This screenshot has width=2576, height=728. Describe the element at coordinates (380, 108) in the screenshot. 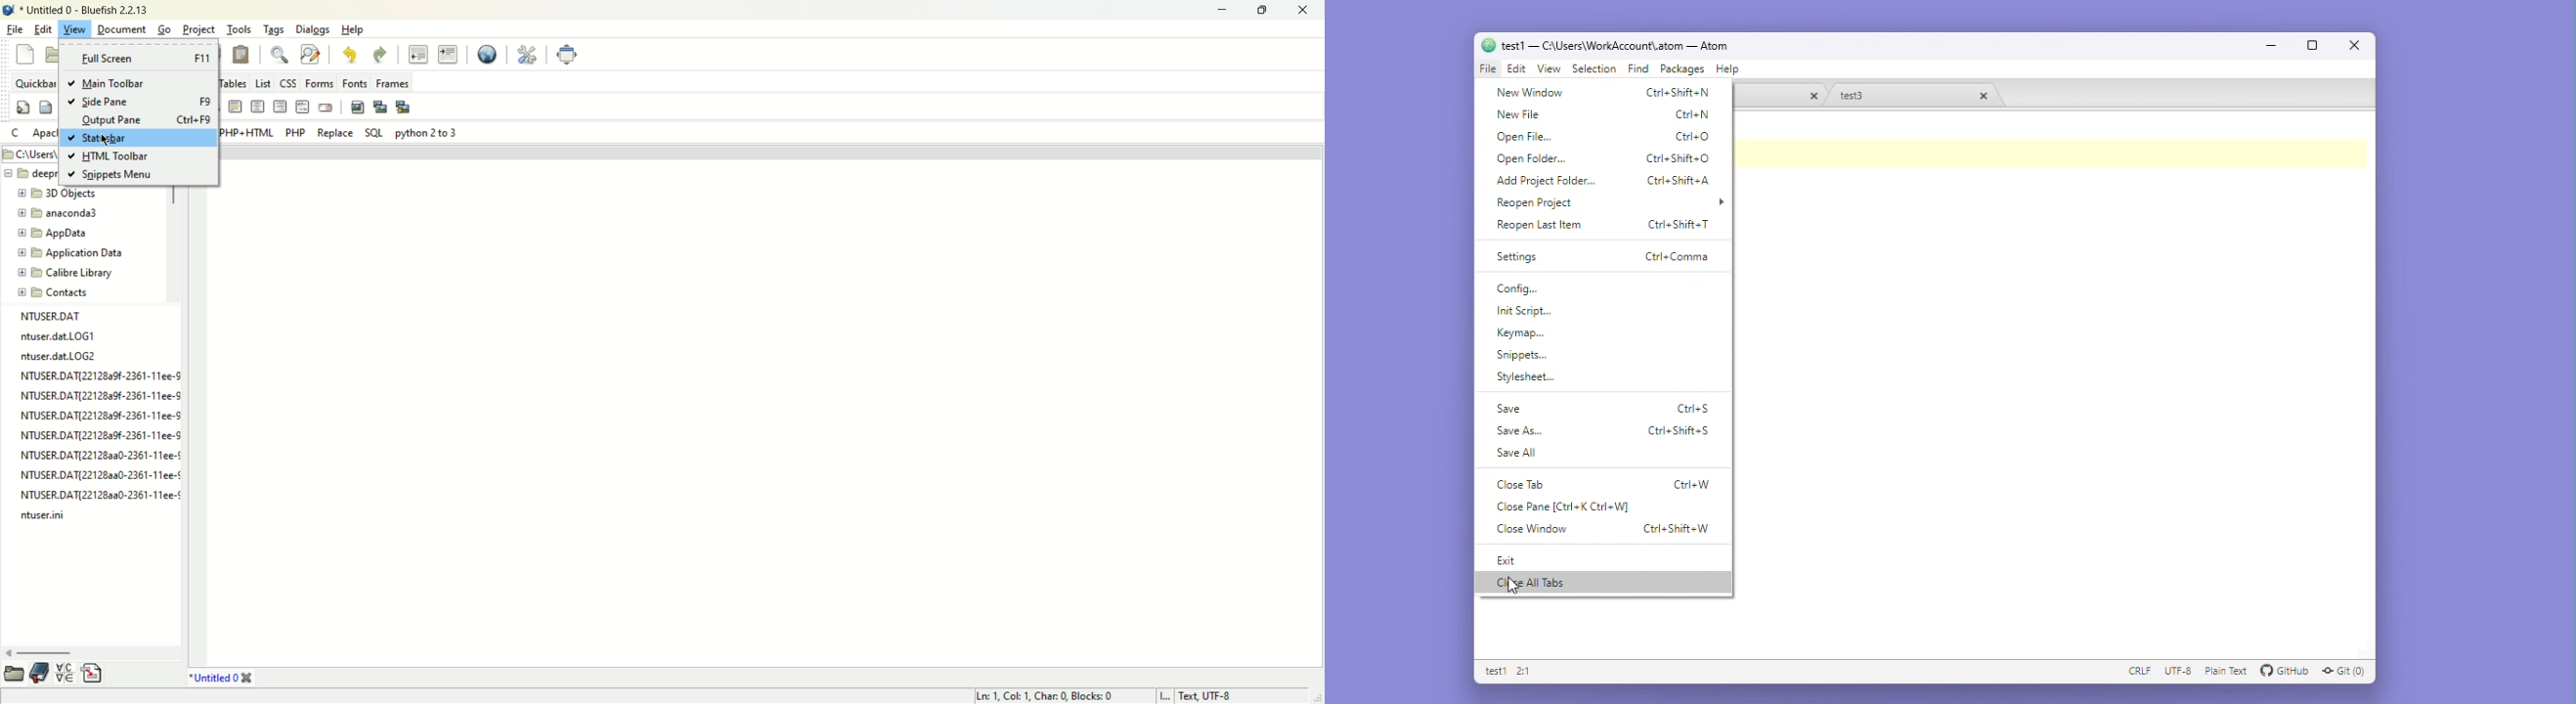

I see `insert thumbnail` at that location.